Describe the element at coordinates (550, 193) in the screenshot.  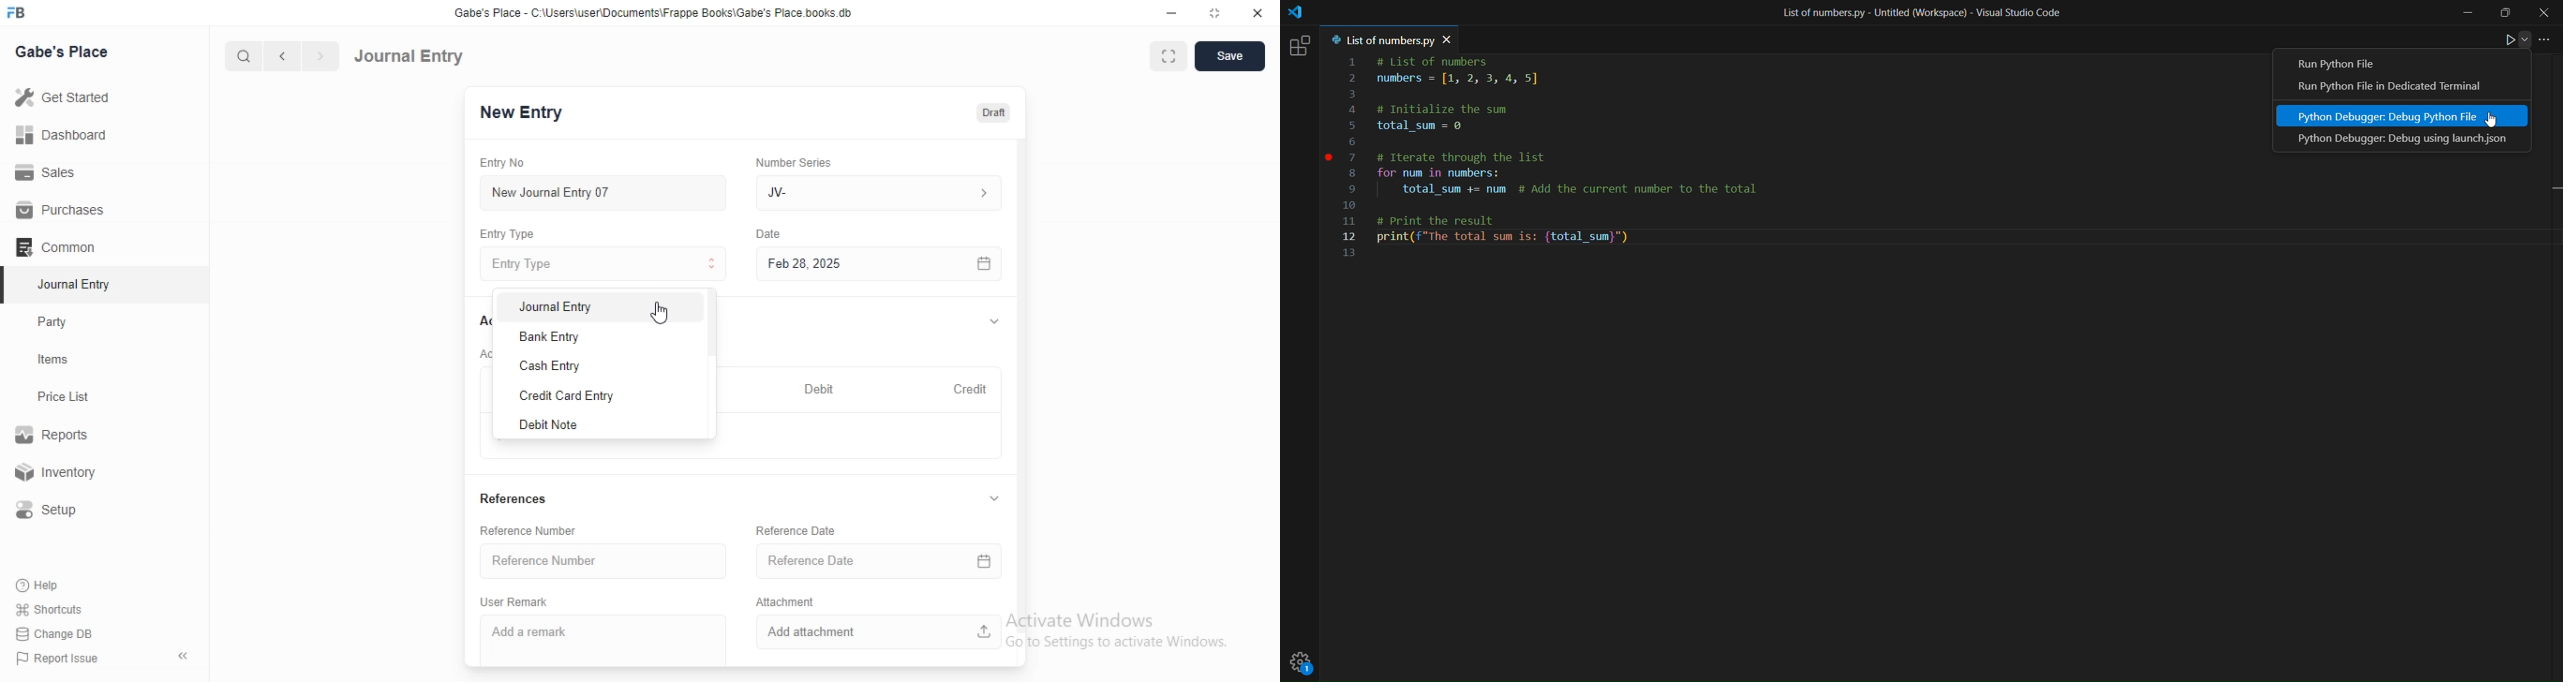
I see `New Journal Entry 07` at that location.